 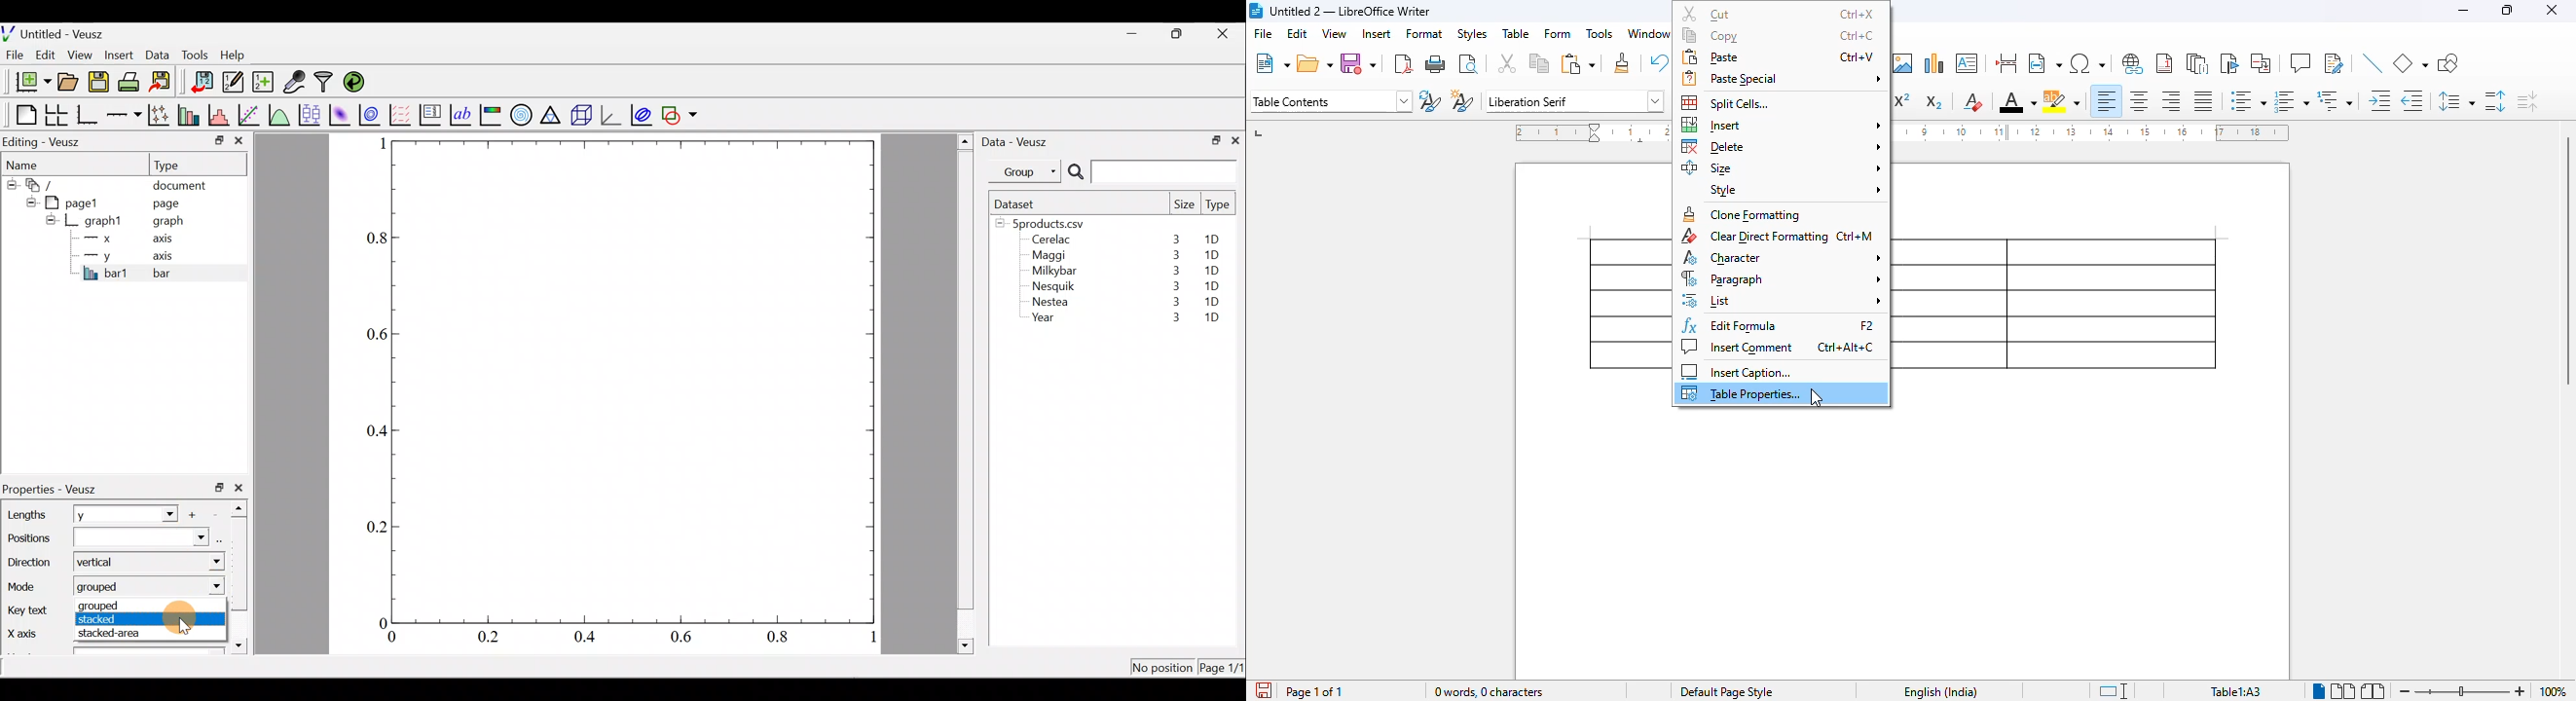 I want to click on increase paragraph spacing, so click(x=2494, y=101).